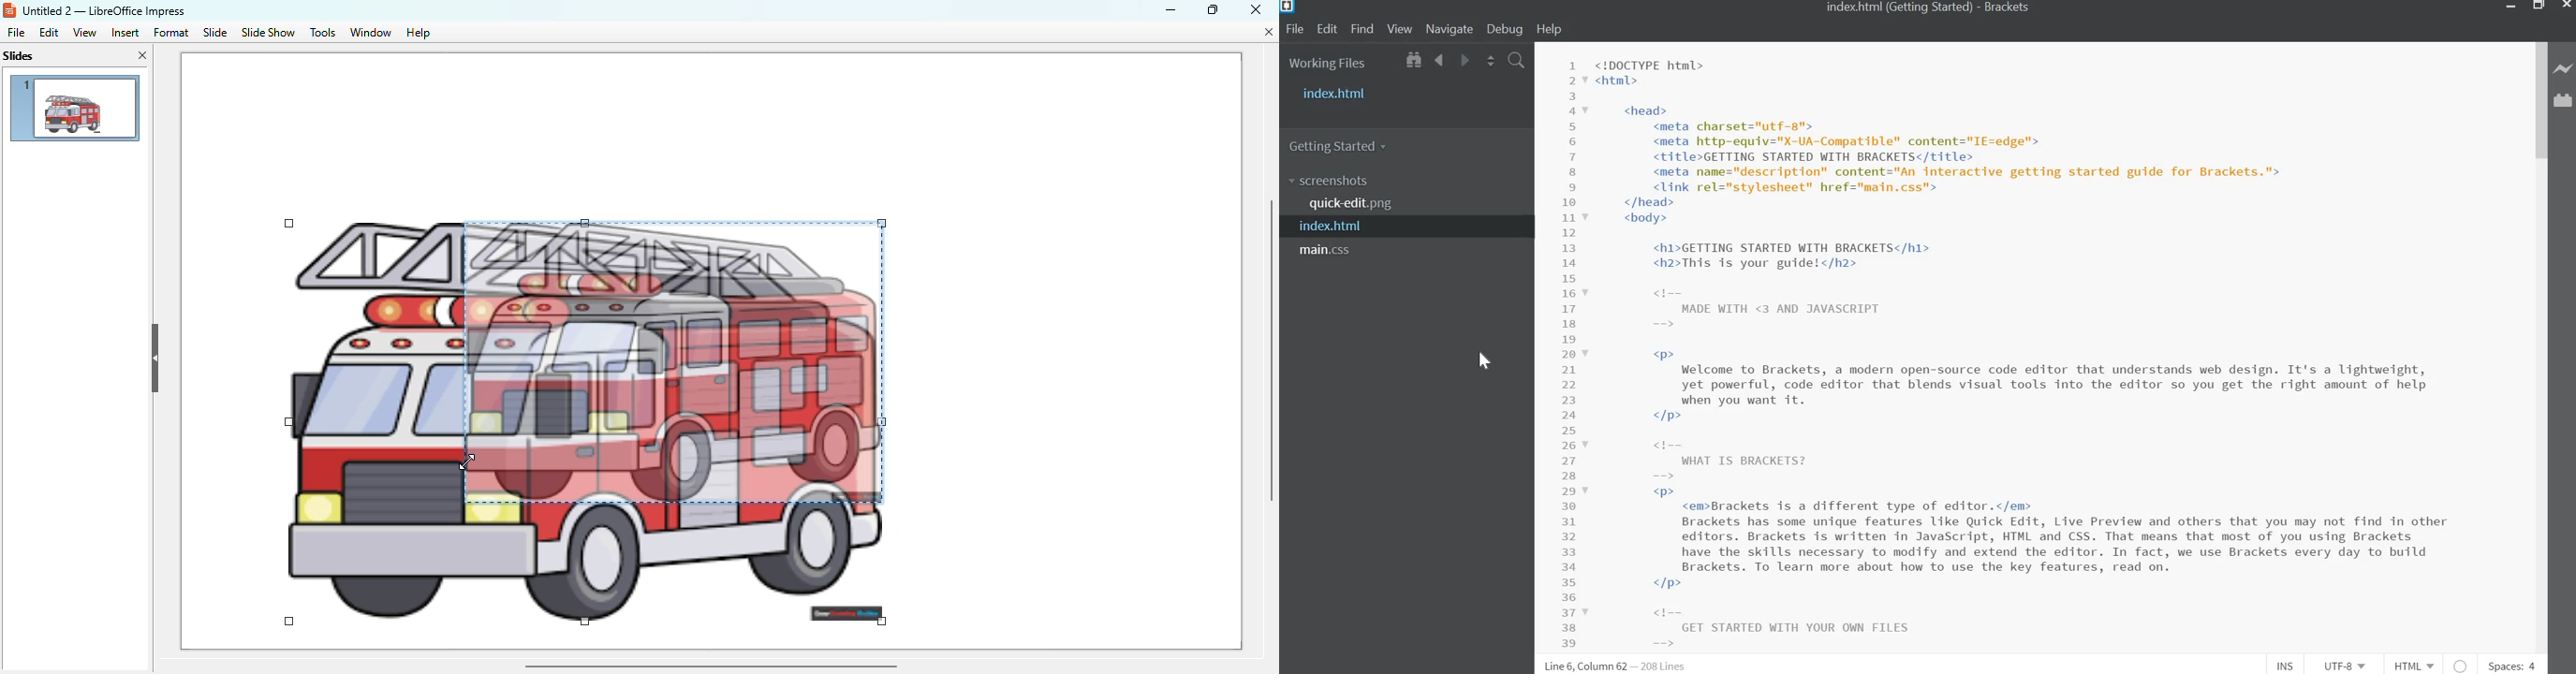 The width and height of the screenshot is (2576, 700). I want to click on main.css file, so click(1329, 251).